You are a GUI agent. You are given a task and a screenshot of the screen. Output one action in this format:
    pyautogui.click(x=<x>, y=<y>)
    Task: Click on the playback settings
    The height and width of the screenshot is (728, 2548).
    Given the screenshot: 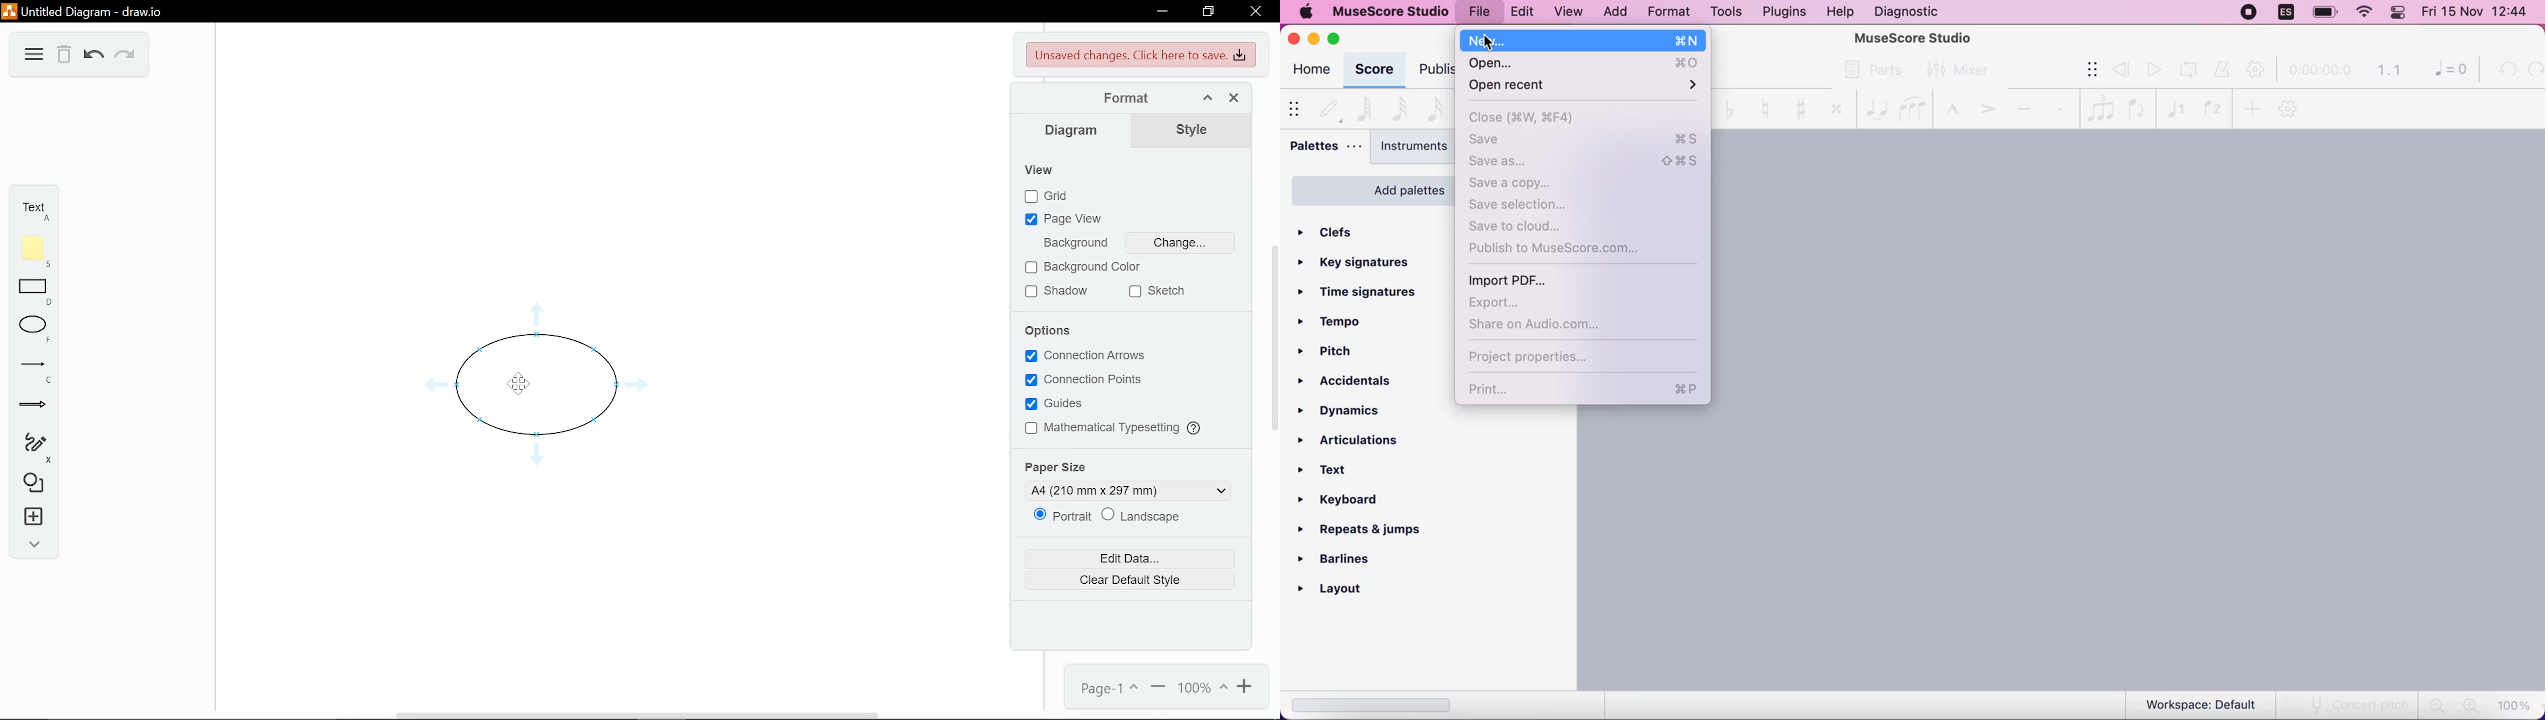 What is the action you would take?
    pyautogui.click(x=2259, y=70)
    